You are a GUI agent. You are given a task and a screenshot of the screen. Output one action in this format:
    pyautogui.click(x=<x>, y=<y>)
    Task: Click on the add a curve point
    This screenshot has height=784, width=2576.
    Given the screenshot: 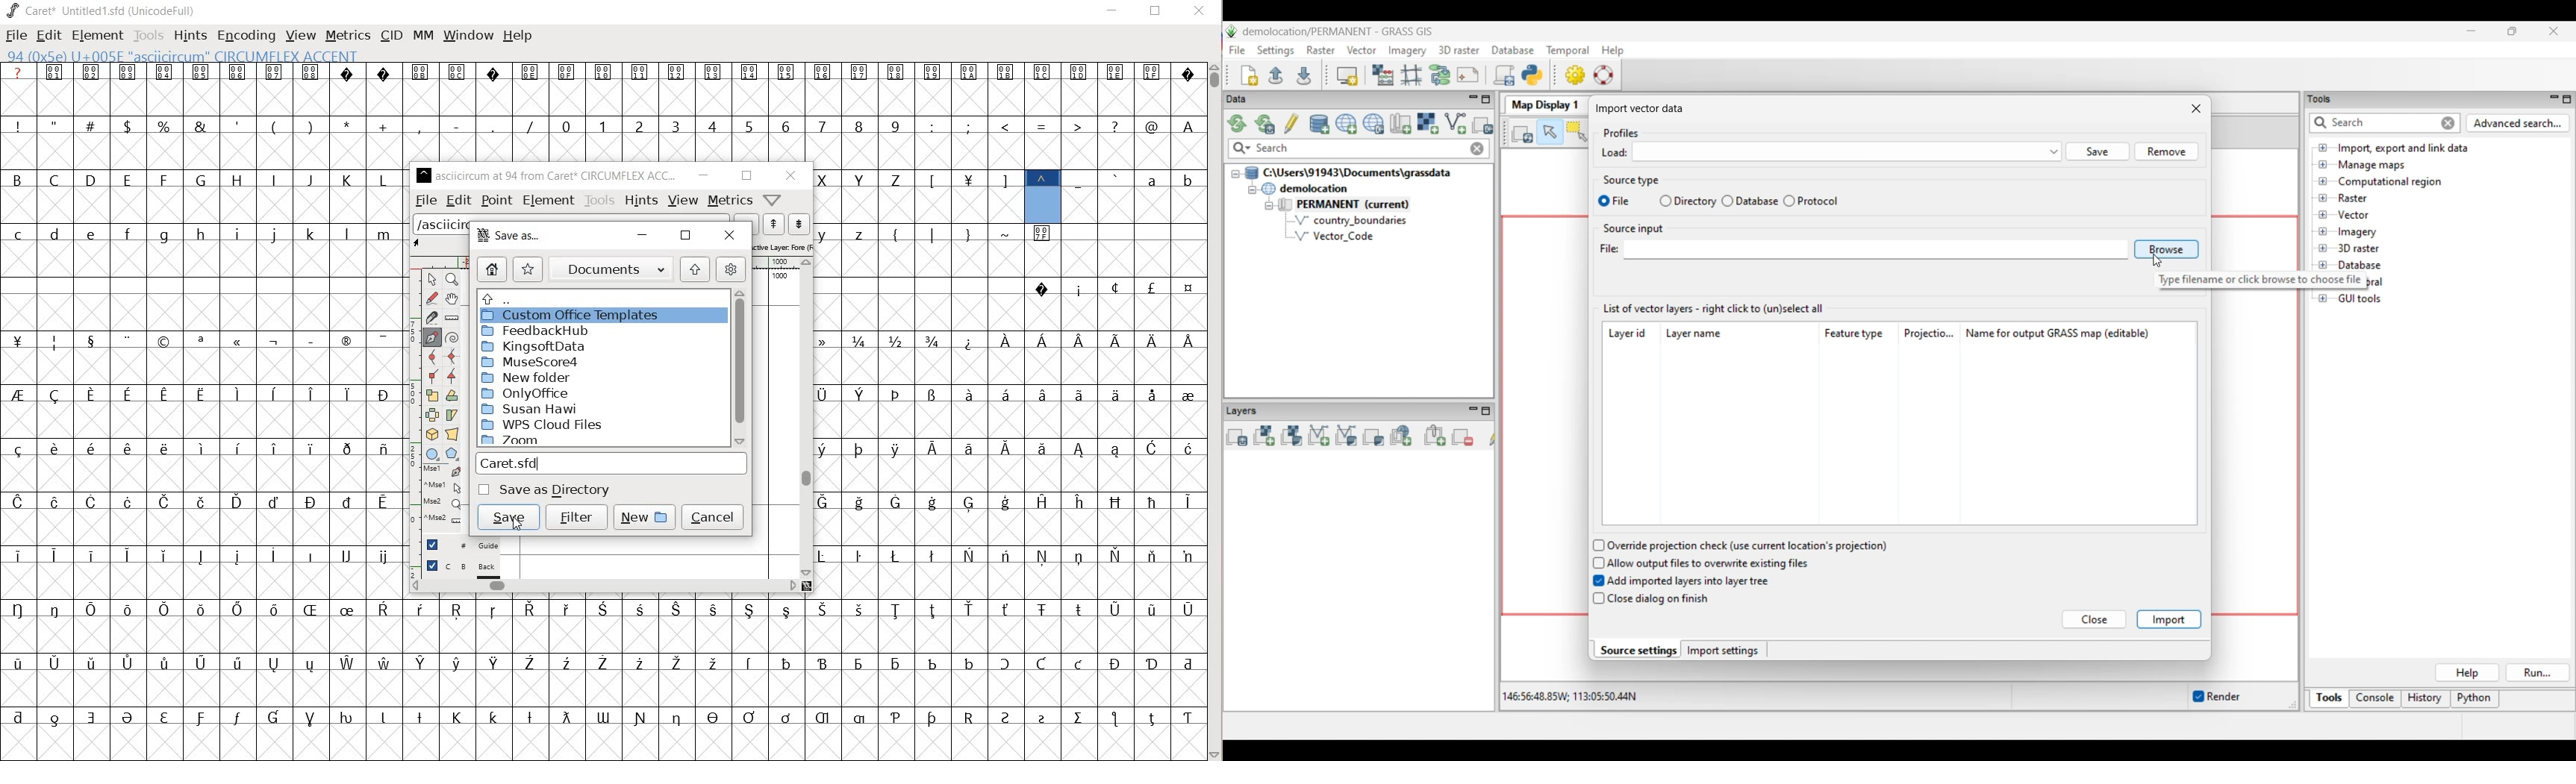 What is the action you would take?
    pyautogui.click(x=433, y=357)
    